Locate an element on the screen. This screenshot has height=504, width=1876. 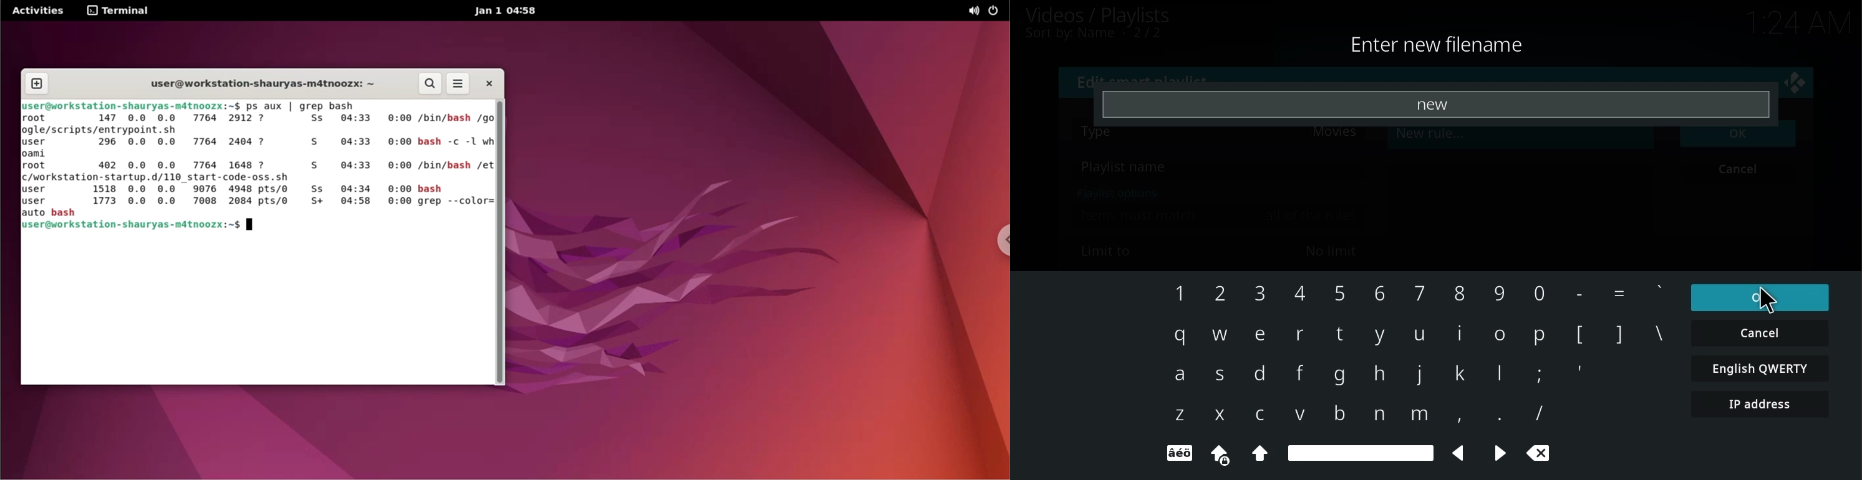
[ is located at coordinates (1578, 336).